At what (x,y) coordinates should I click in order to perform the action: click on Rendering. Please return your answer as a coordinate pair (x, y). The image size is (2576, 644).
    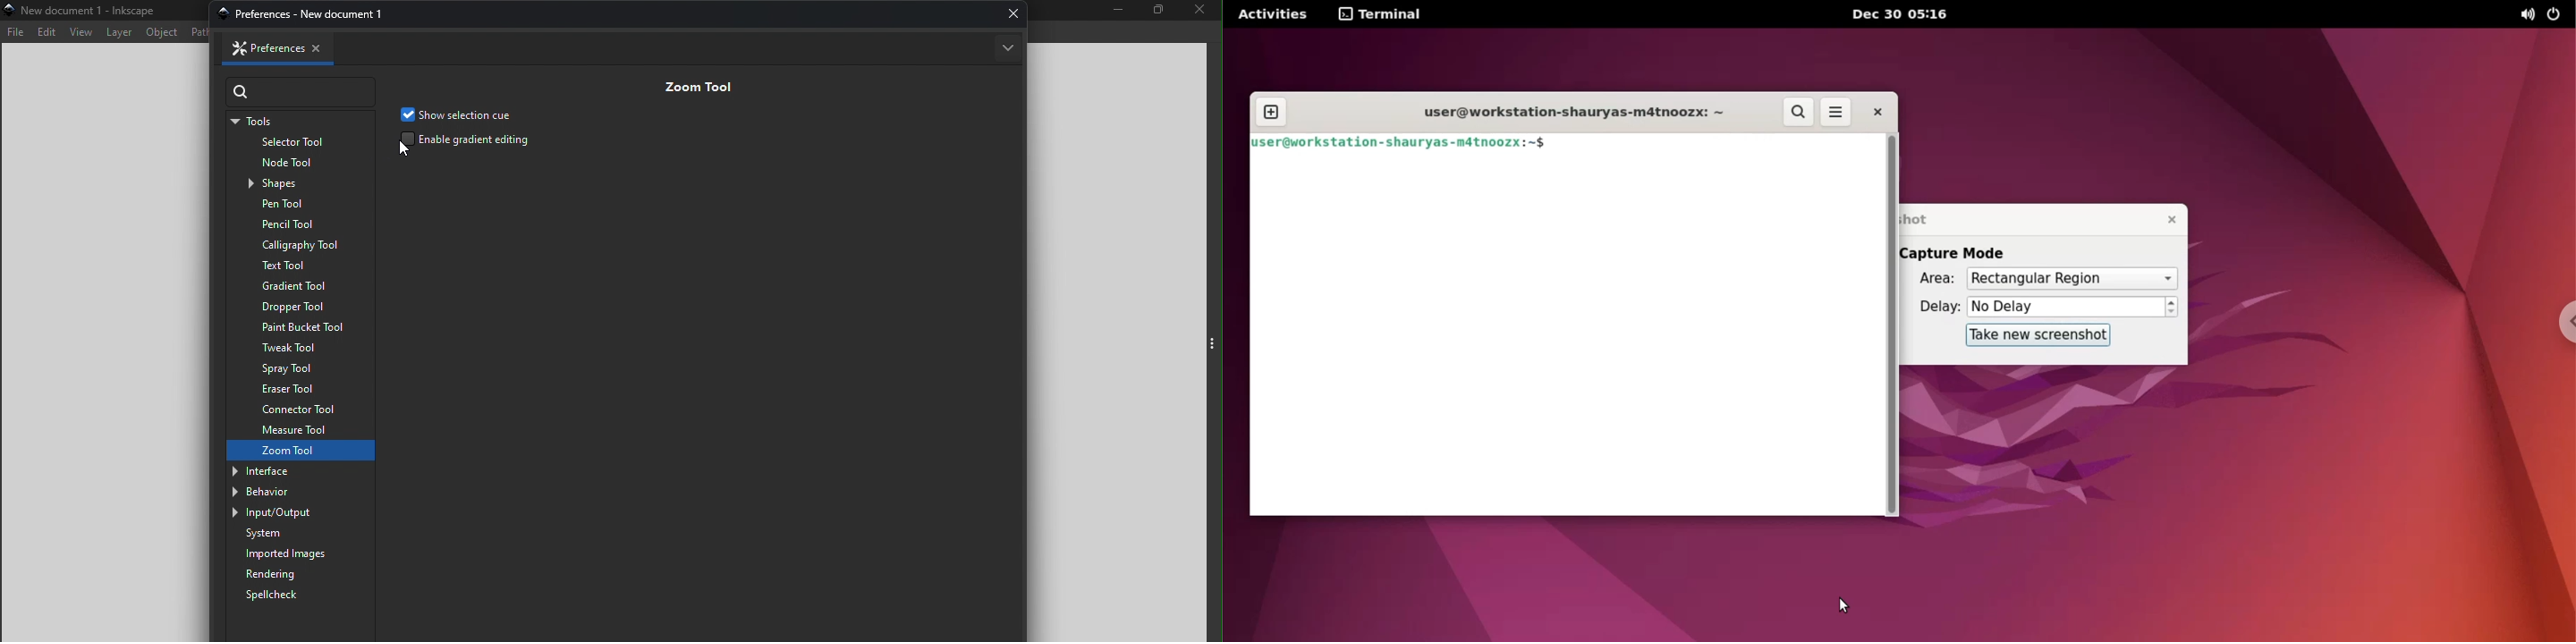
    Looking at the image, I should click on (284, 575).